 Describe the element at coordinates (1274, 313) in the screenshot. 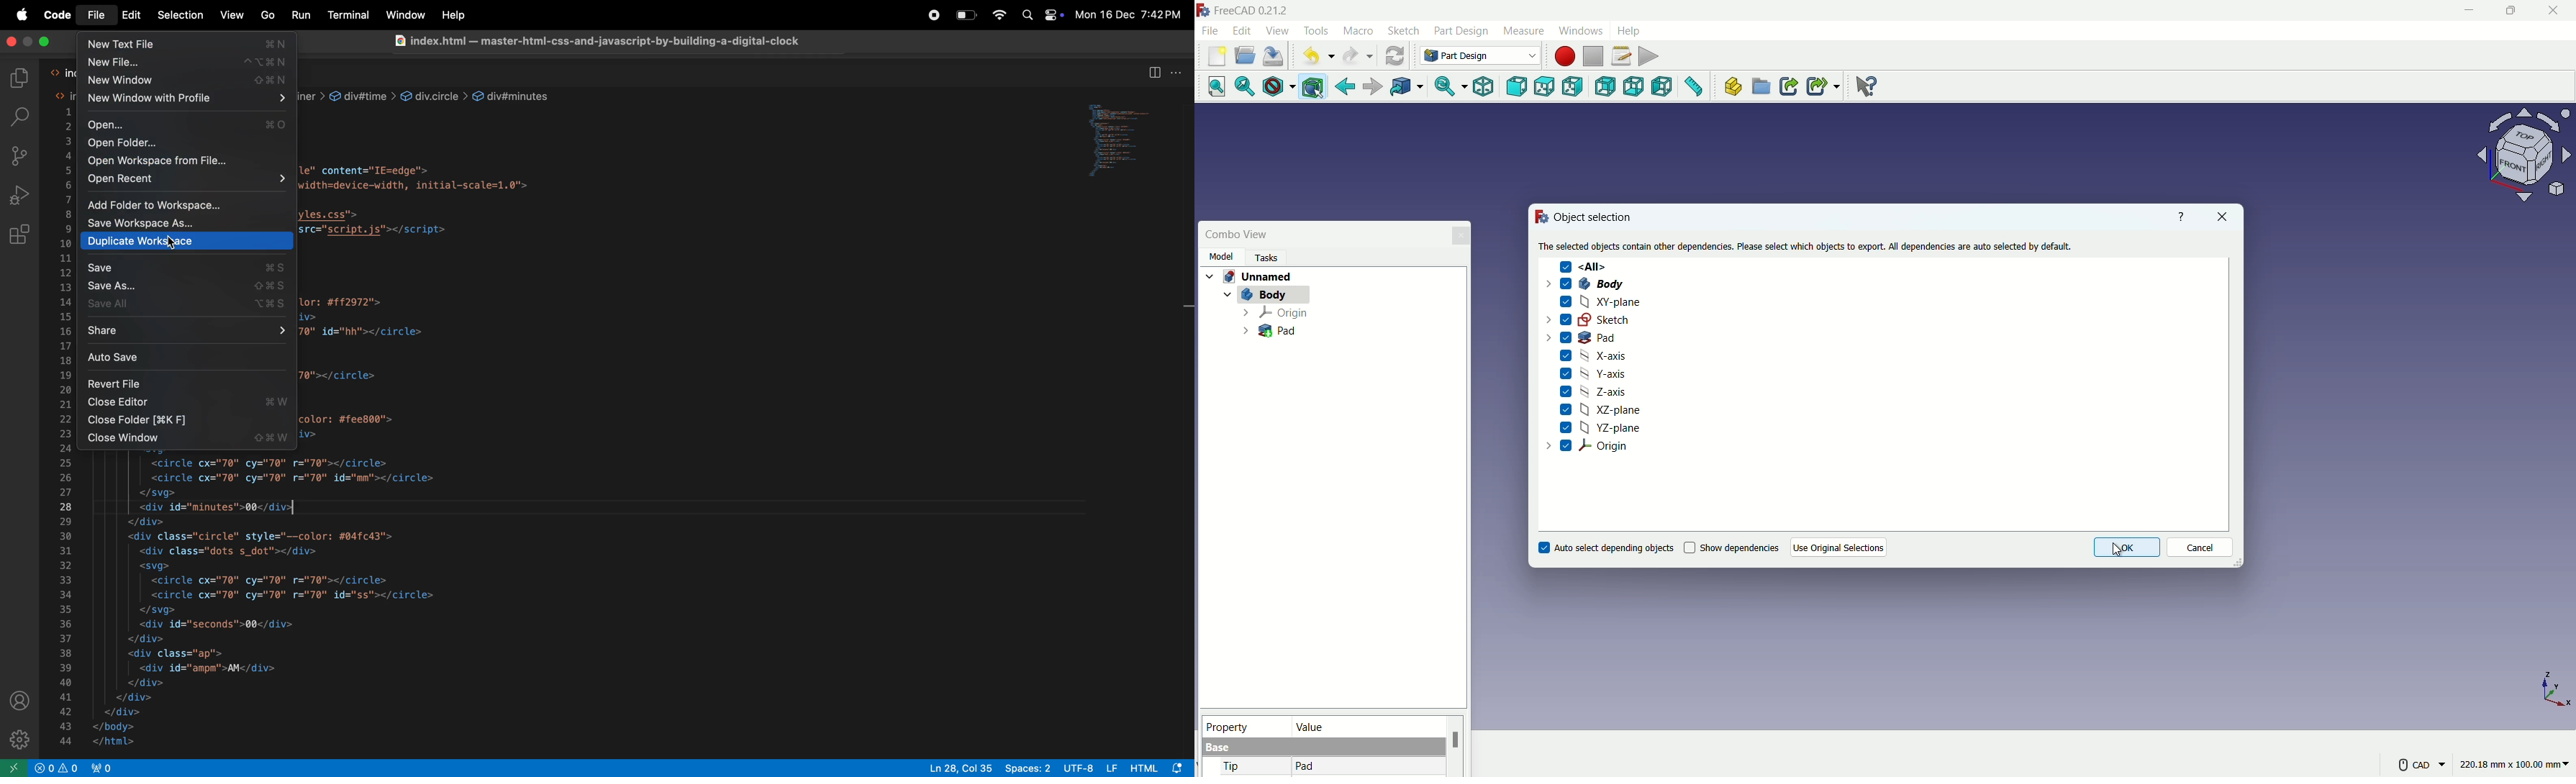

I see `Origin` at that location.